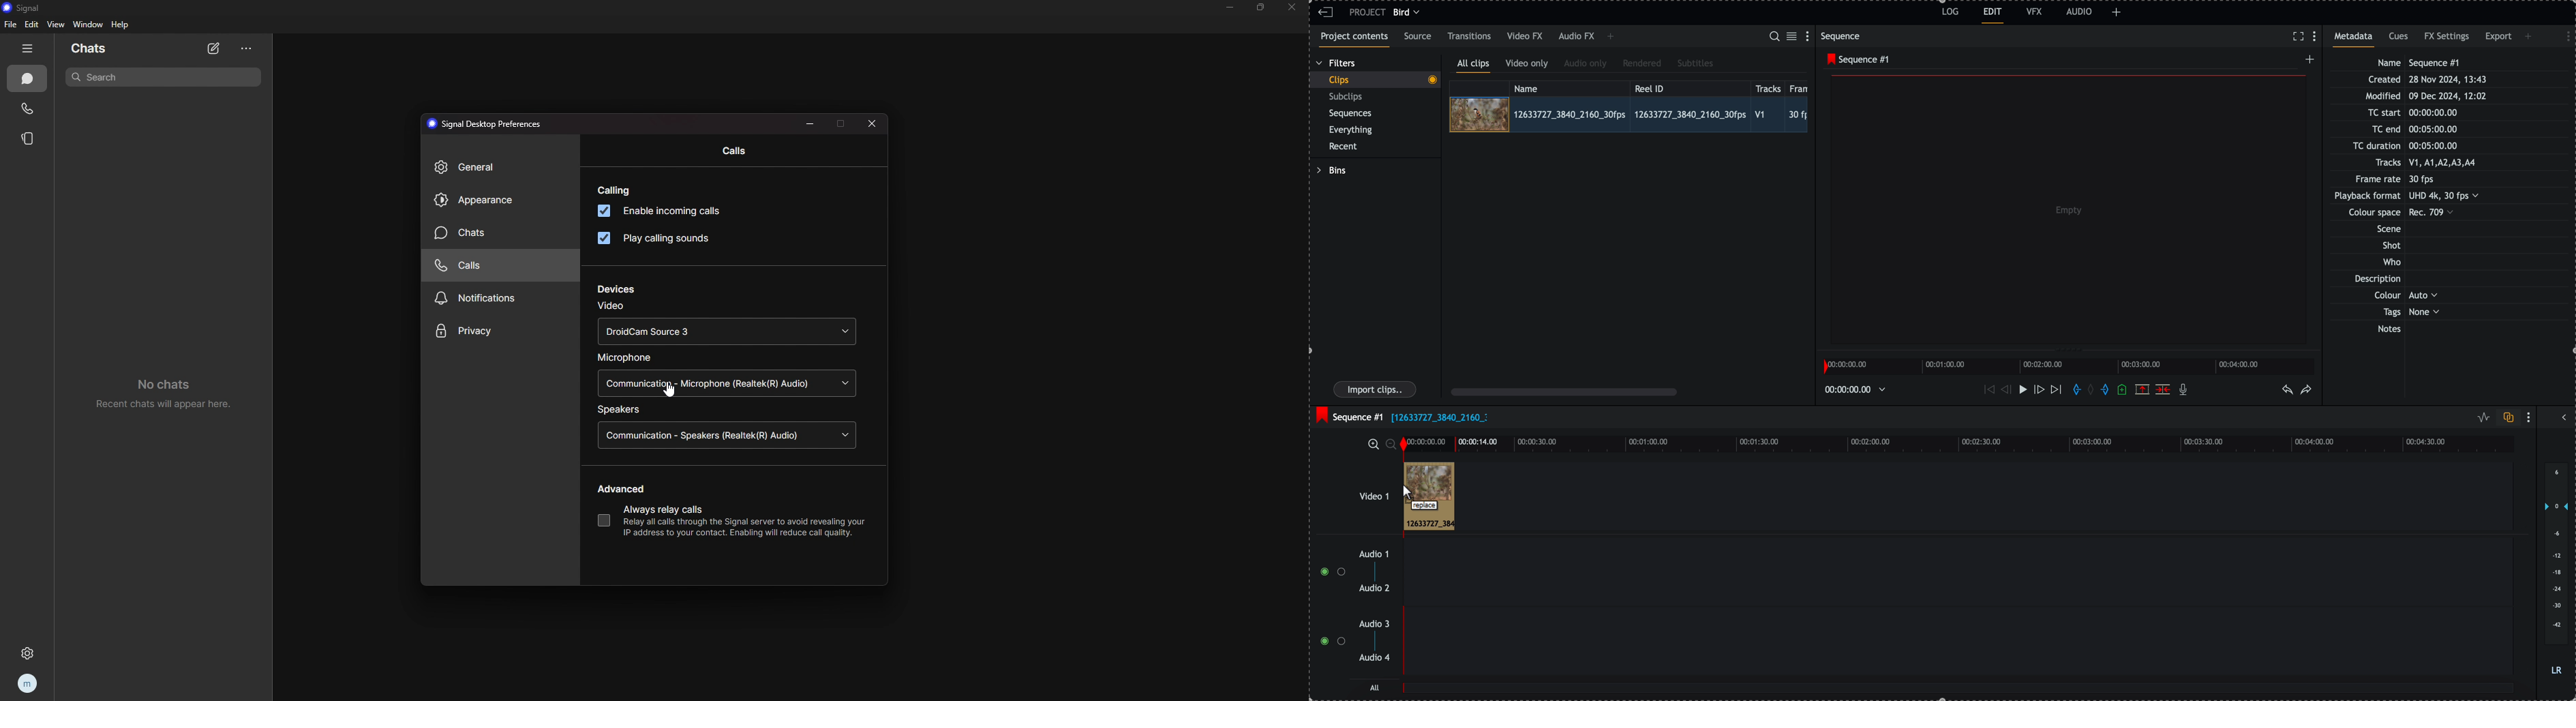  I want to click on audio output level (d/B), so click(2555, 569).